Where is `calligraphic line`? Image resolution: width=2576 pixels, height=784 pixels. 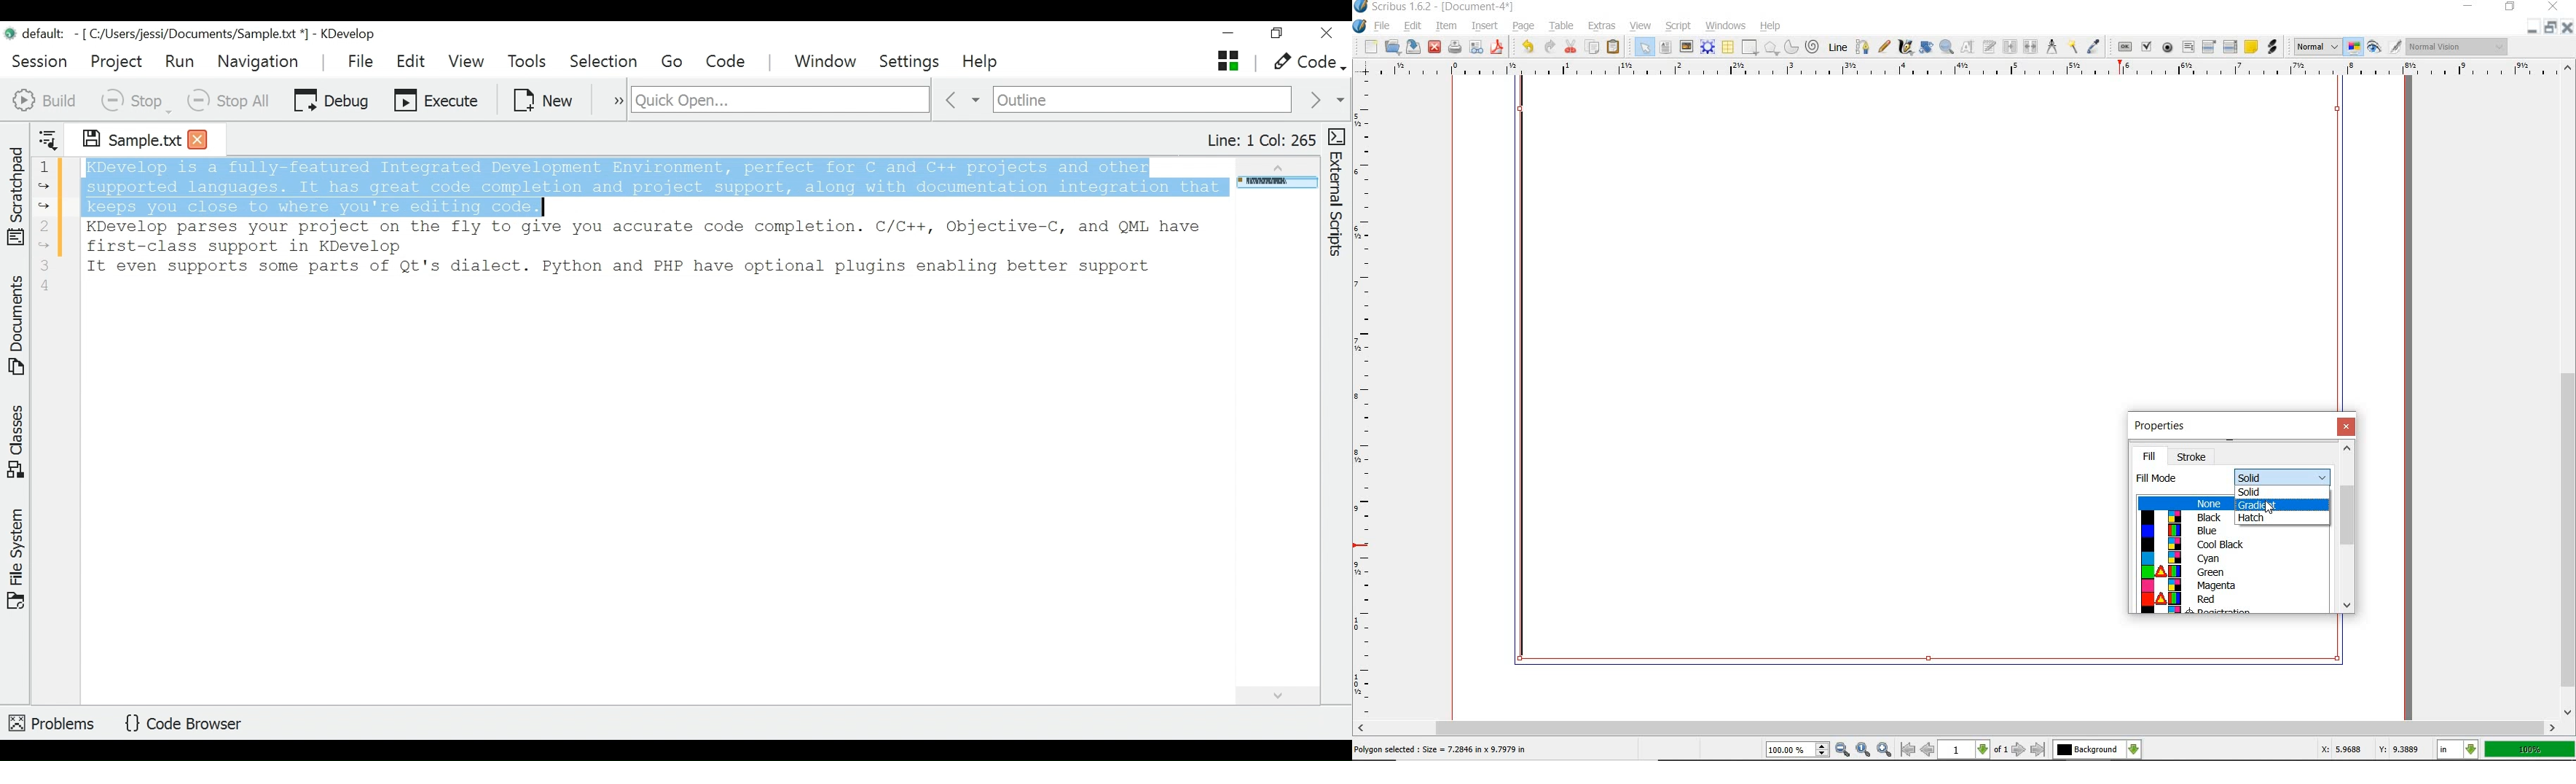
calligraphic line is located at coordinates (1905, 47).